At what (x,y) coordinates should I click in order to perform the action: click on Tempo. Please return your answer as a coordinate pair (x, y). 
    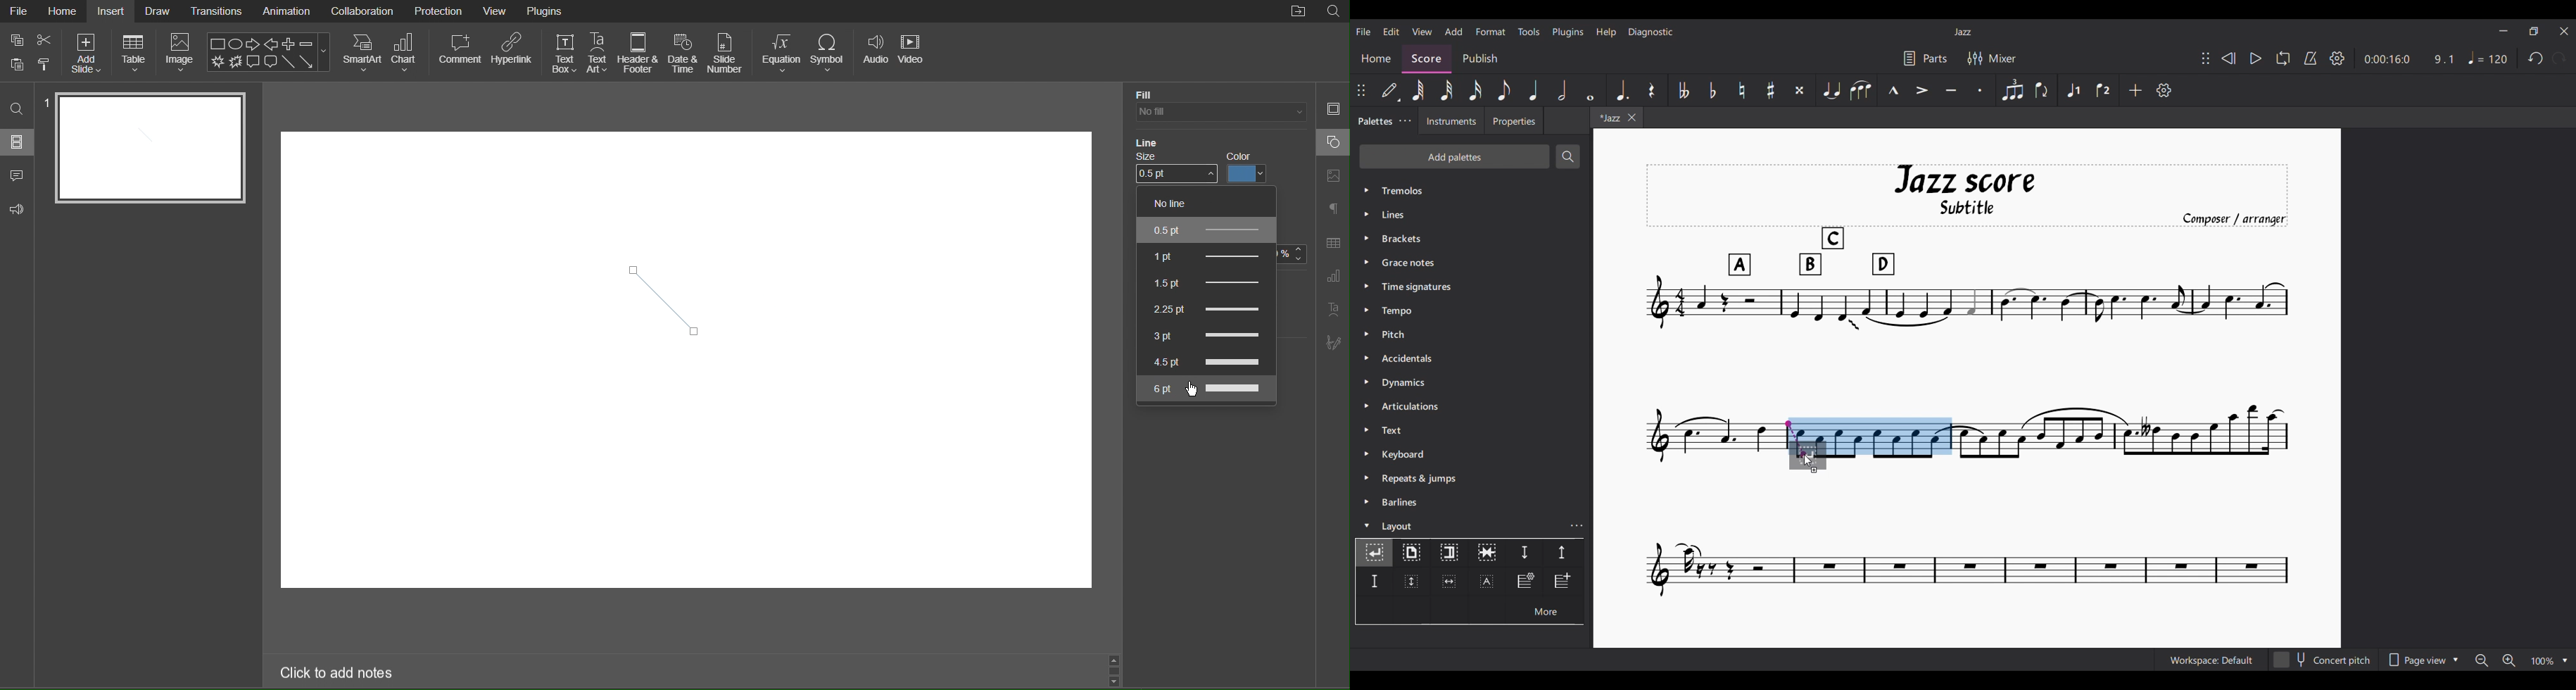
    Looking at the image, I should click on (2488, 58).